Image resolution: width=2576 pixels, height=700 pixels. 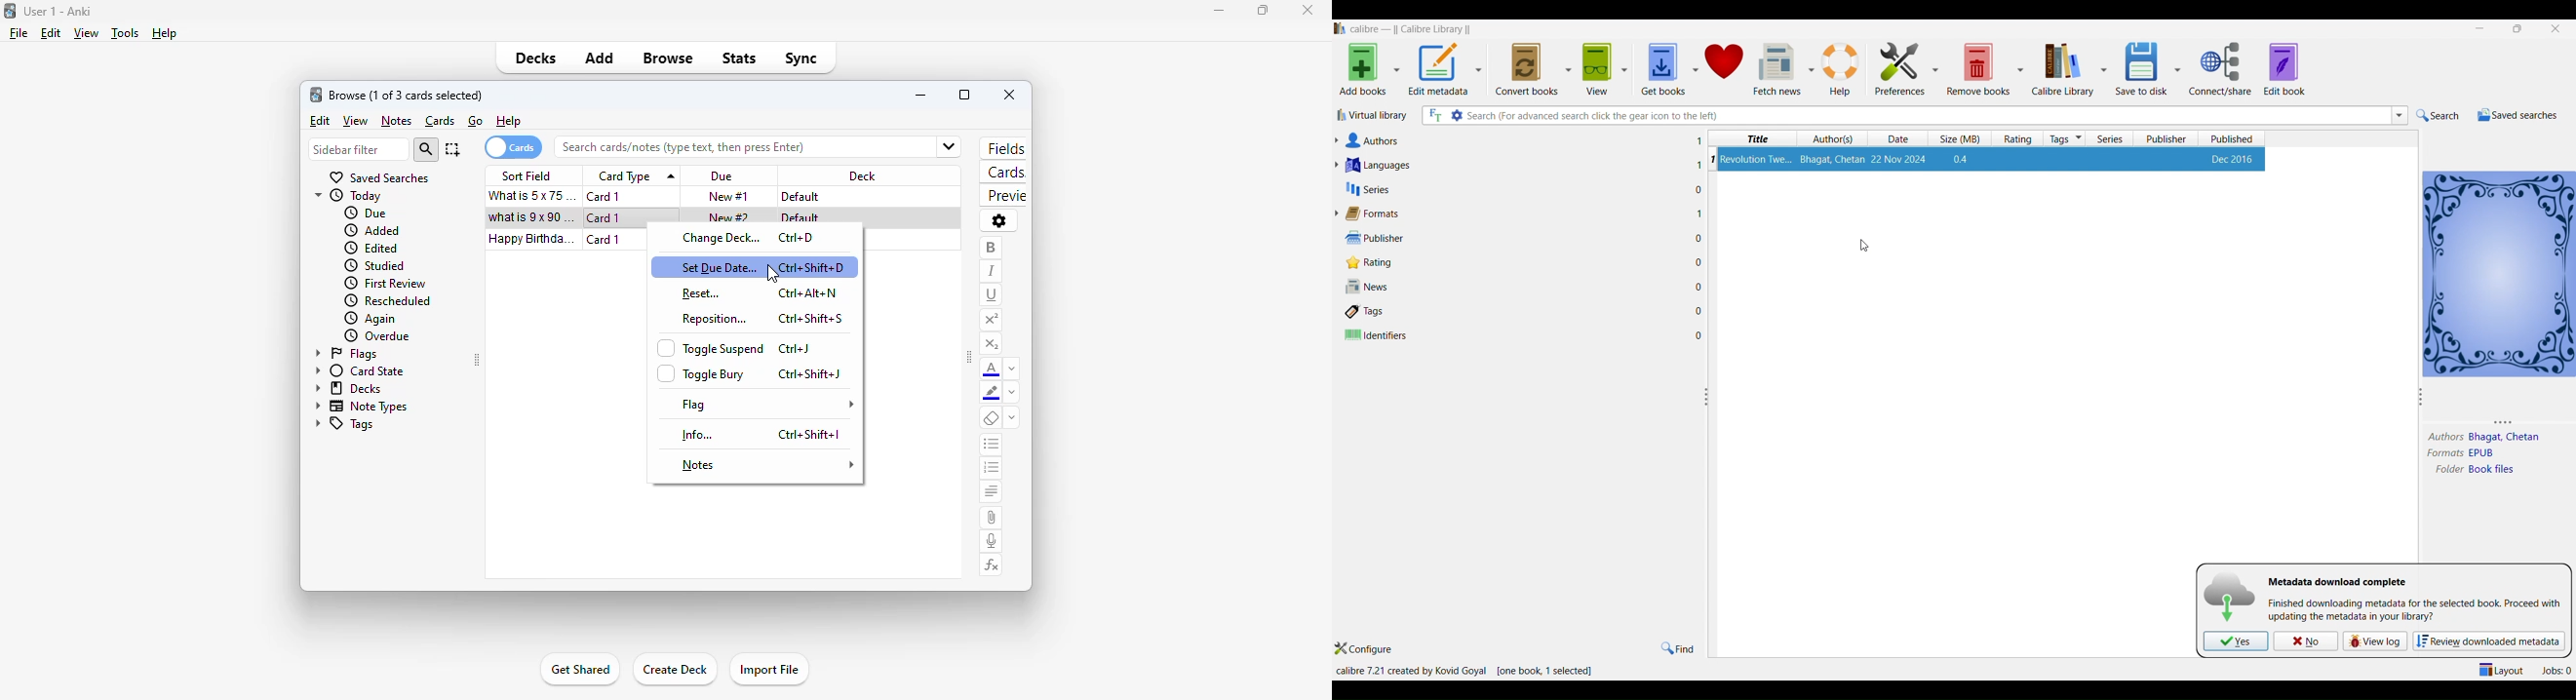 I want to click on maximize, so click(x=964, y=95).